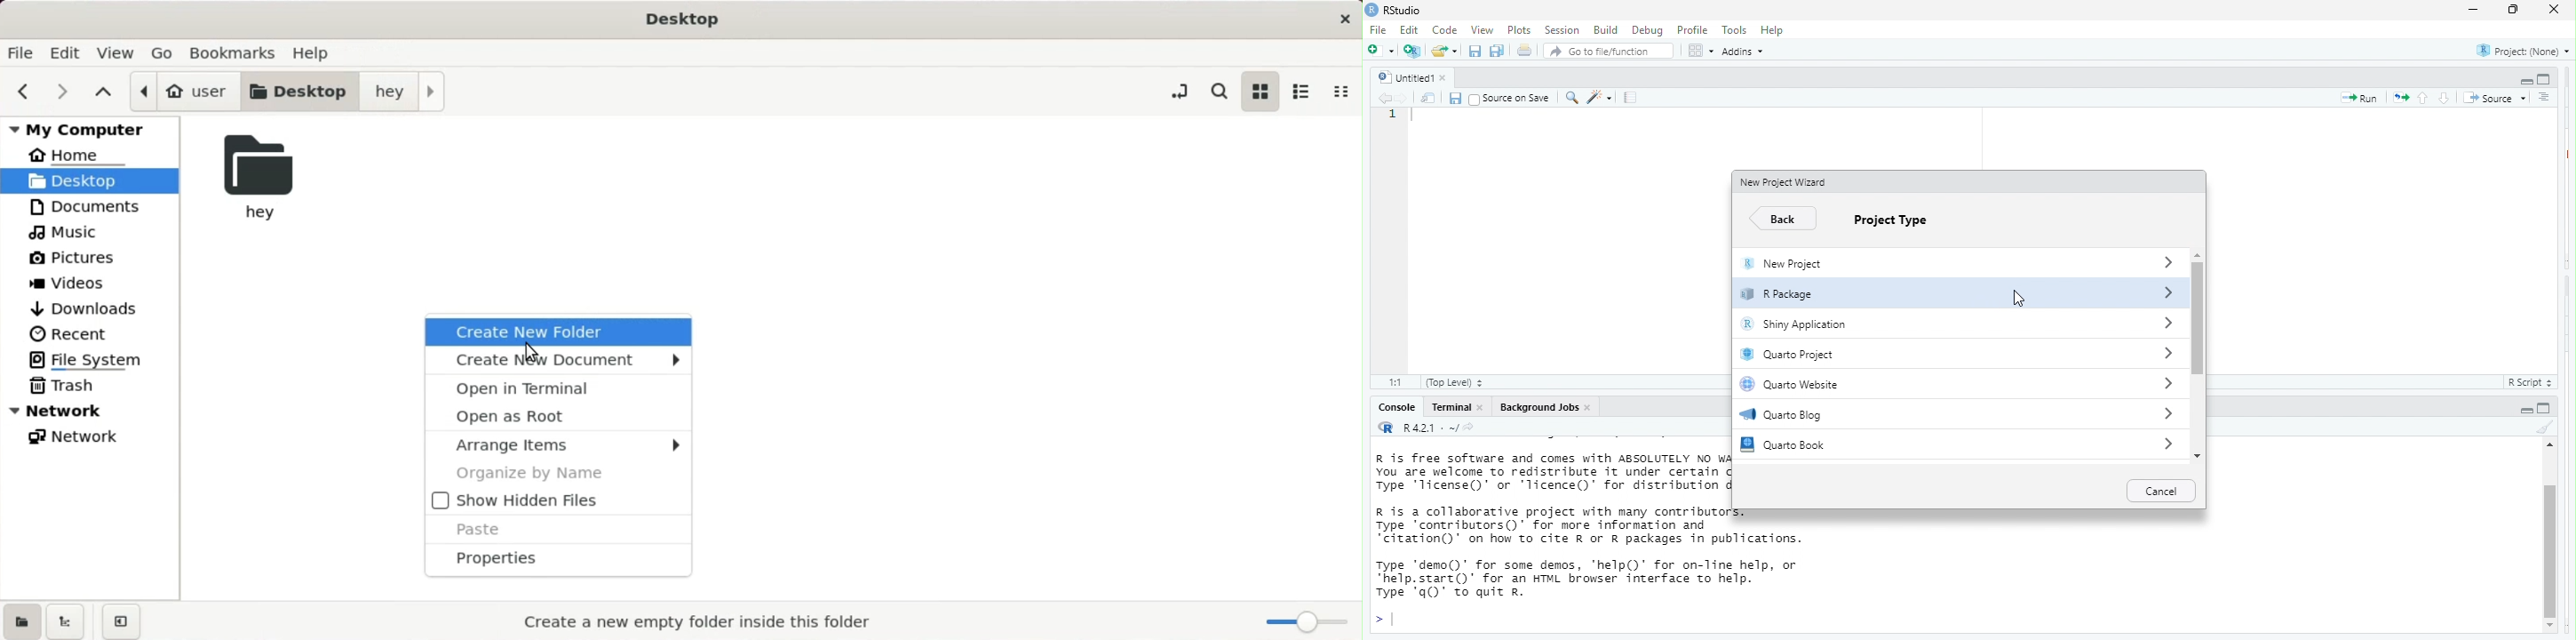 Image resolution: width=2576 pixels, height=644 pixels. What do you see at coordinates (1904, 221) in the screenshot?
I see `Project Type` at bounding box center [1904, 221].